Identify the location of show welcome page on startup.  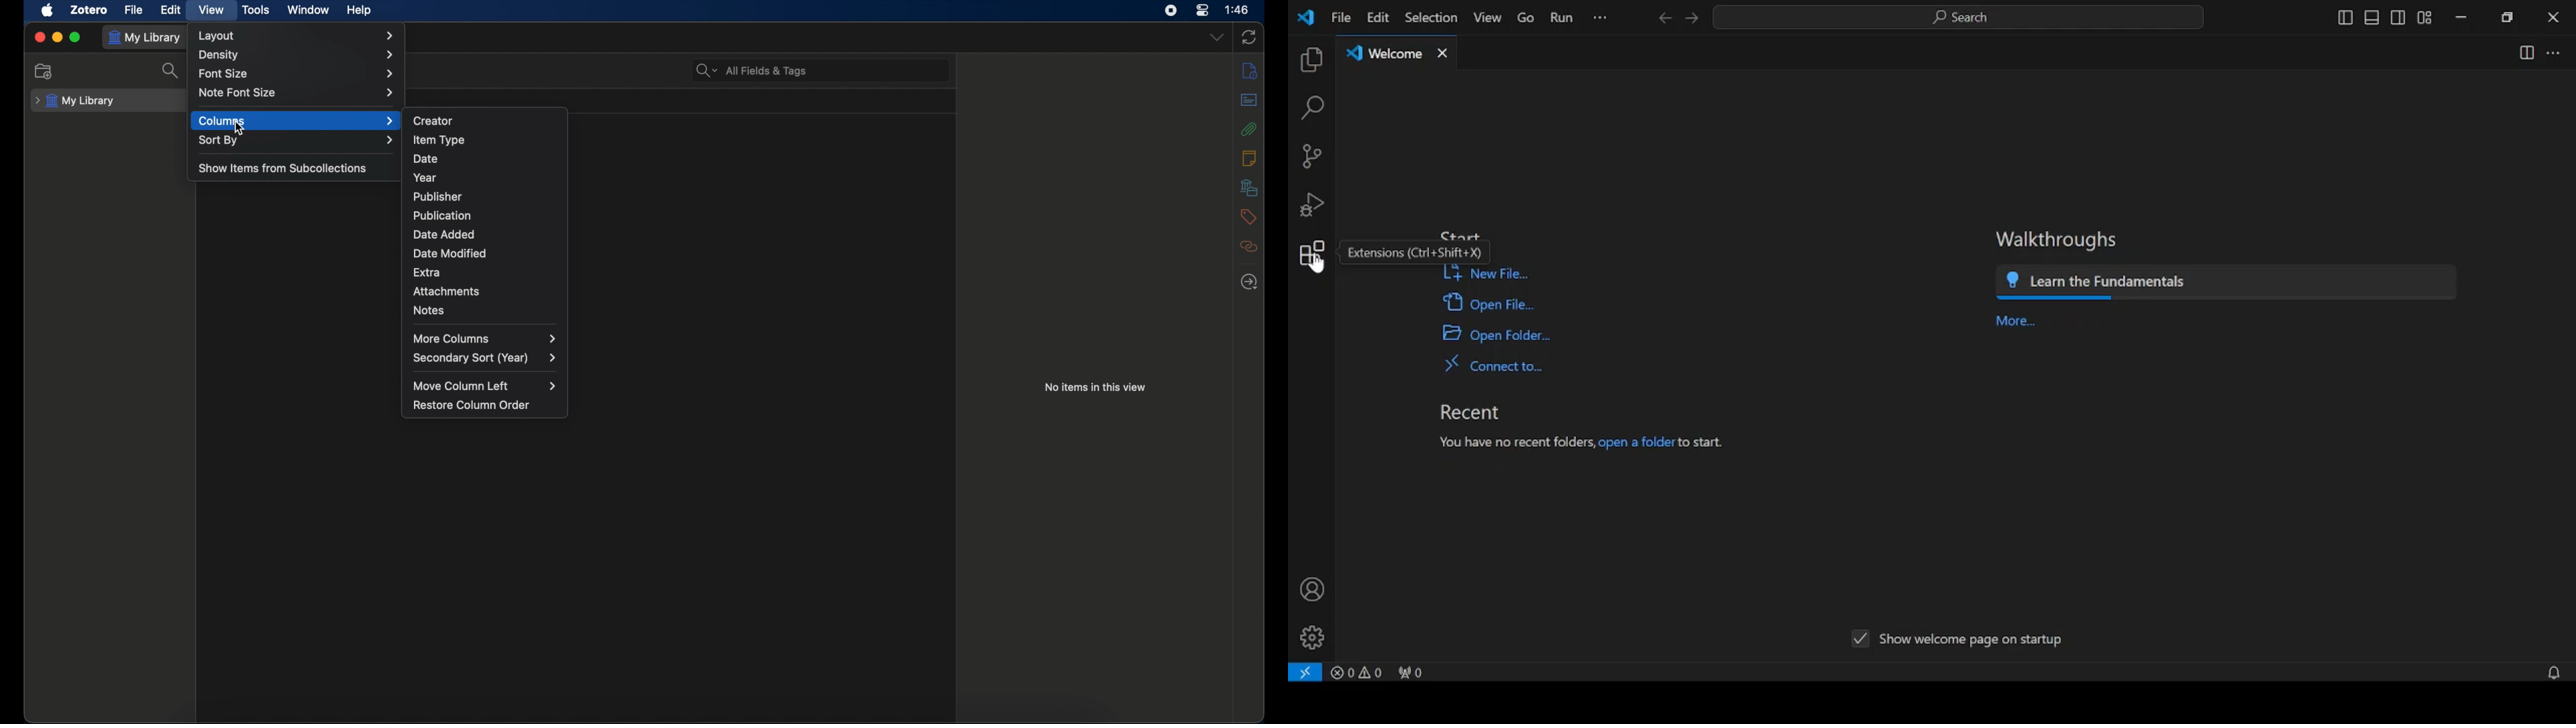
(1957, 638).